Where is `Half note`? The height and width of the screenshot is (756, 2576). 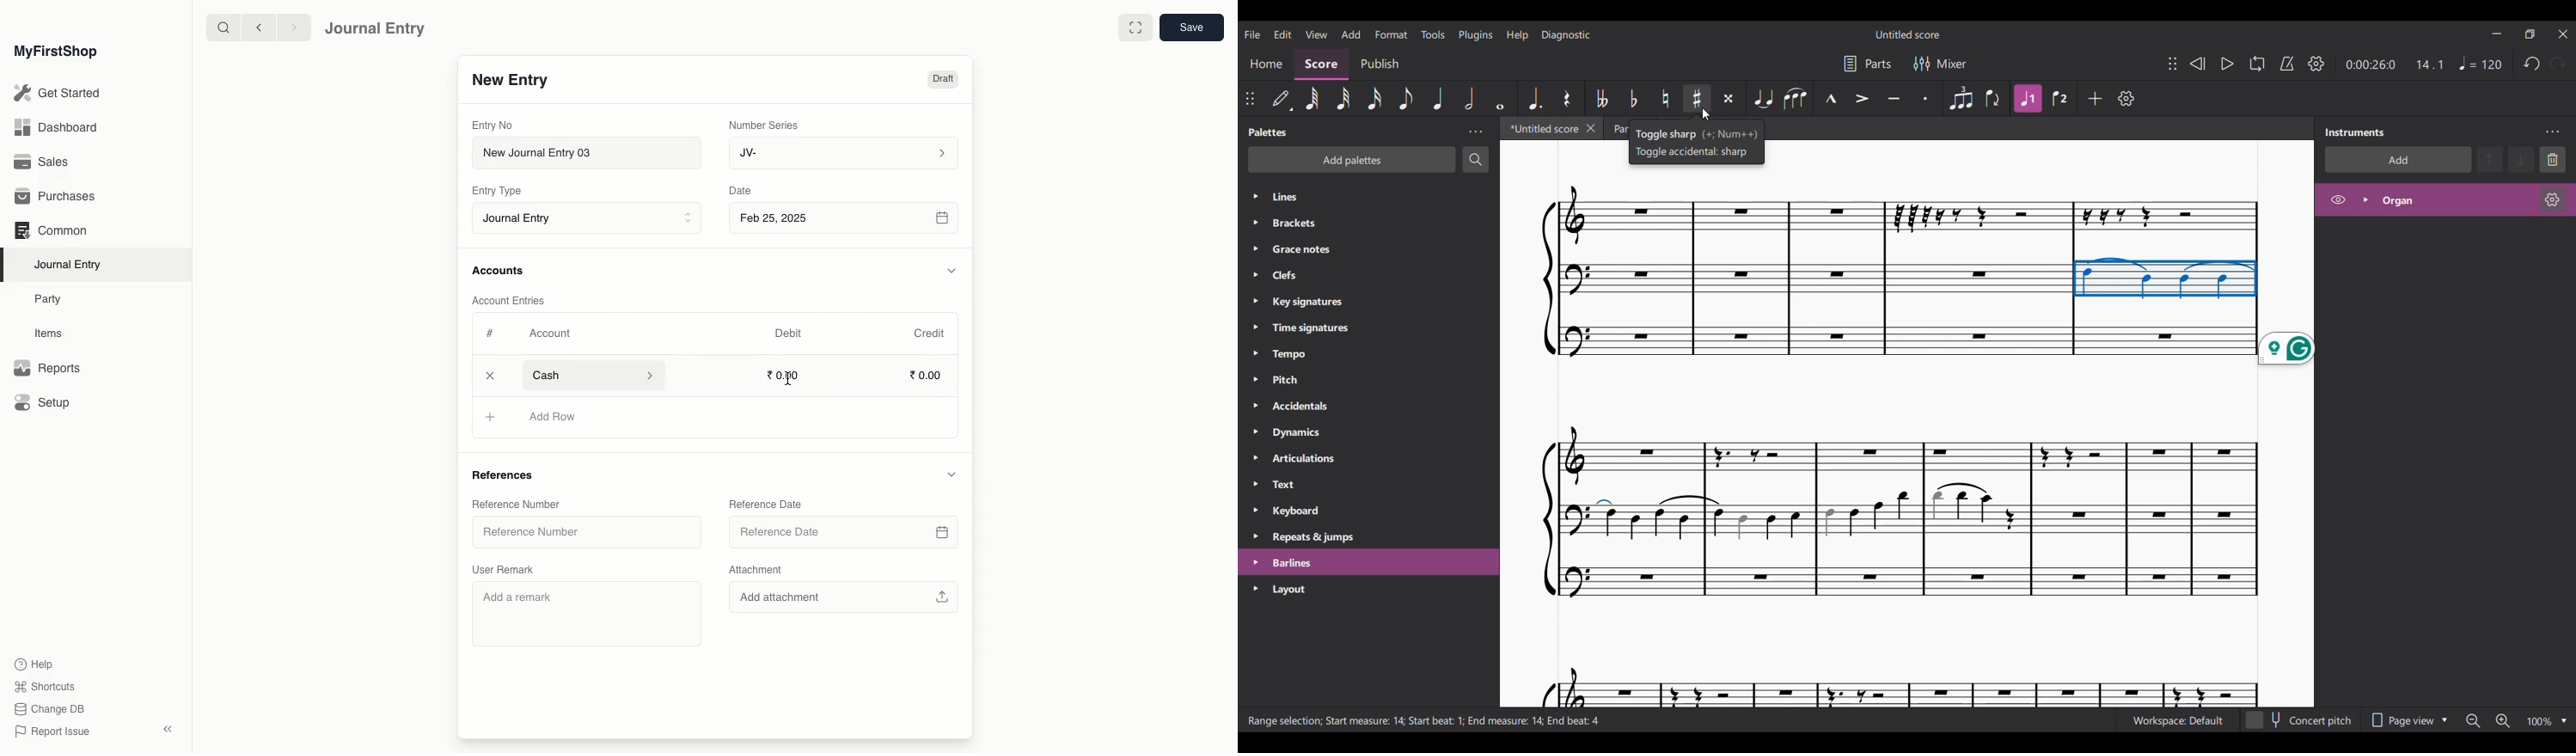
Half note is located at coordinates (1471, 99).